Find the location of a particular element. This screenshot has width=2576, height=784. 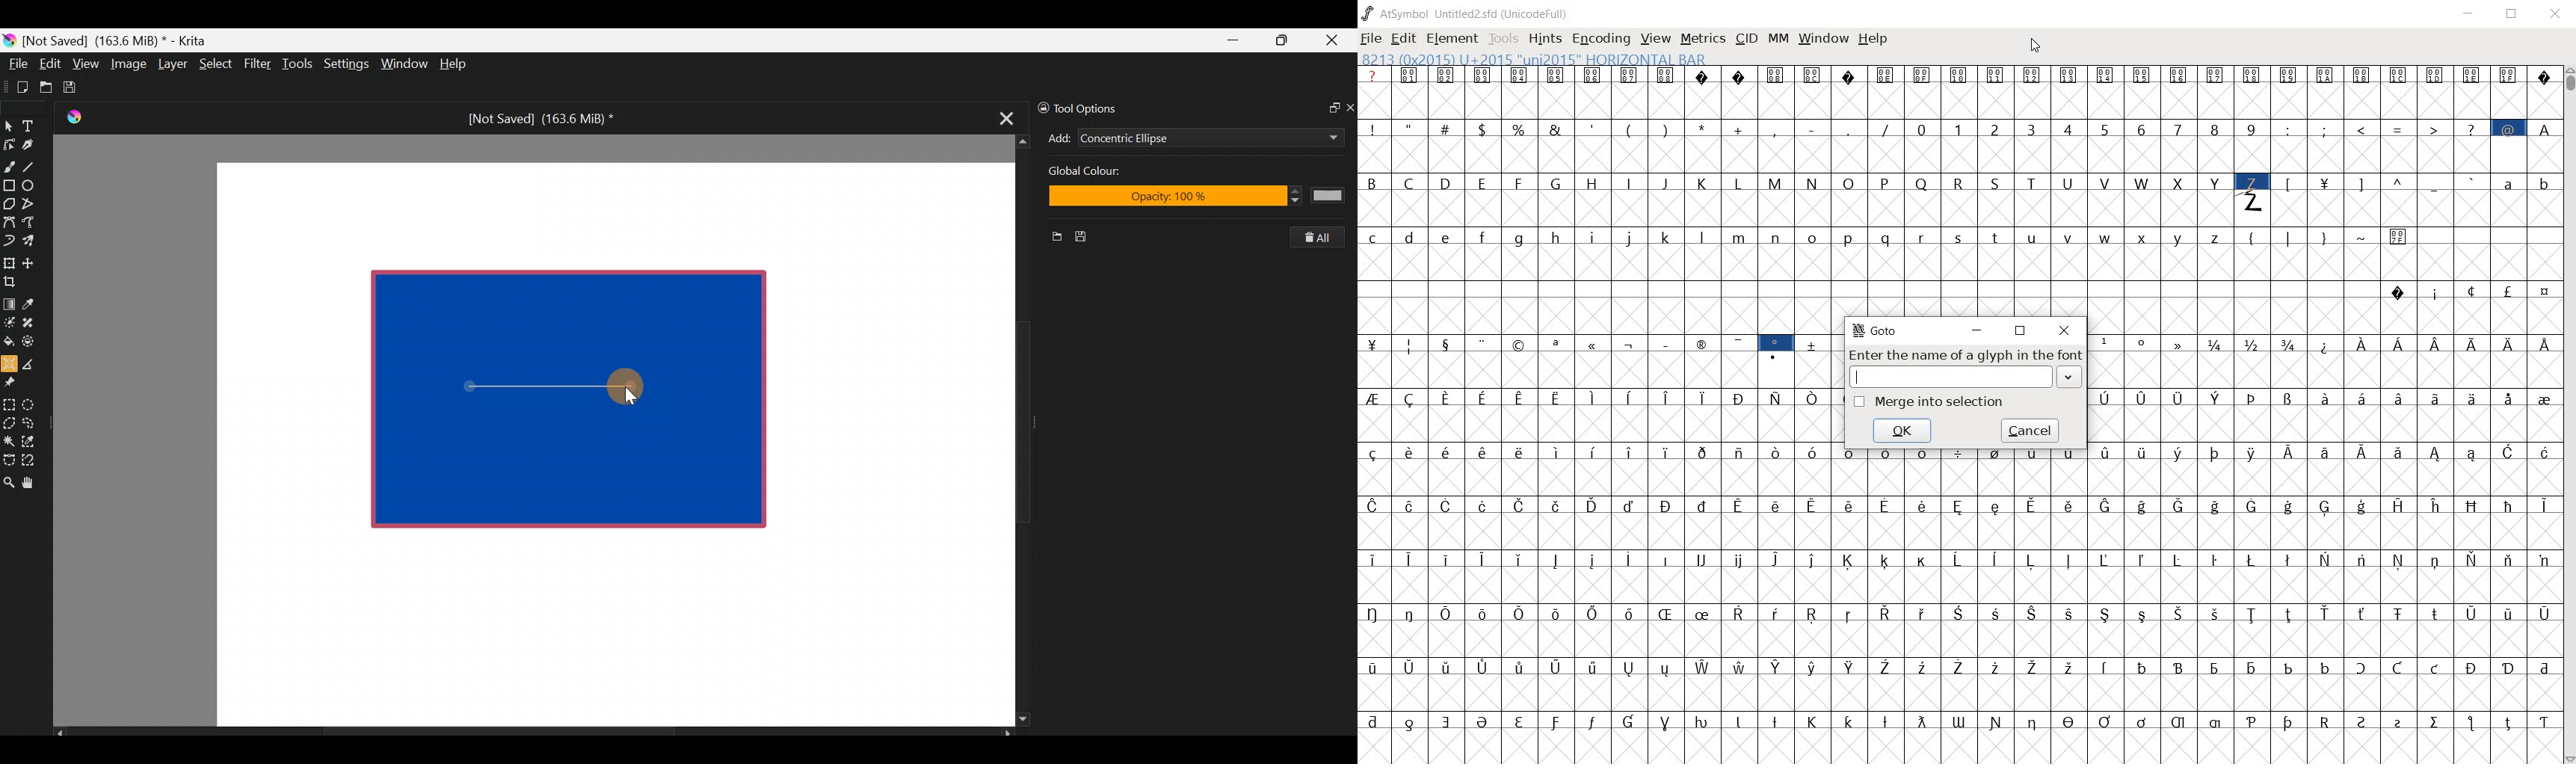

Scroll bar is located at coordinates (533, 733).